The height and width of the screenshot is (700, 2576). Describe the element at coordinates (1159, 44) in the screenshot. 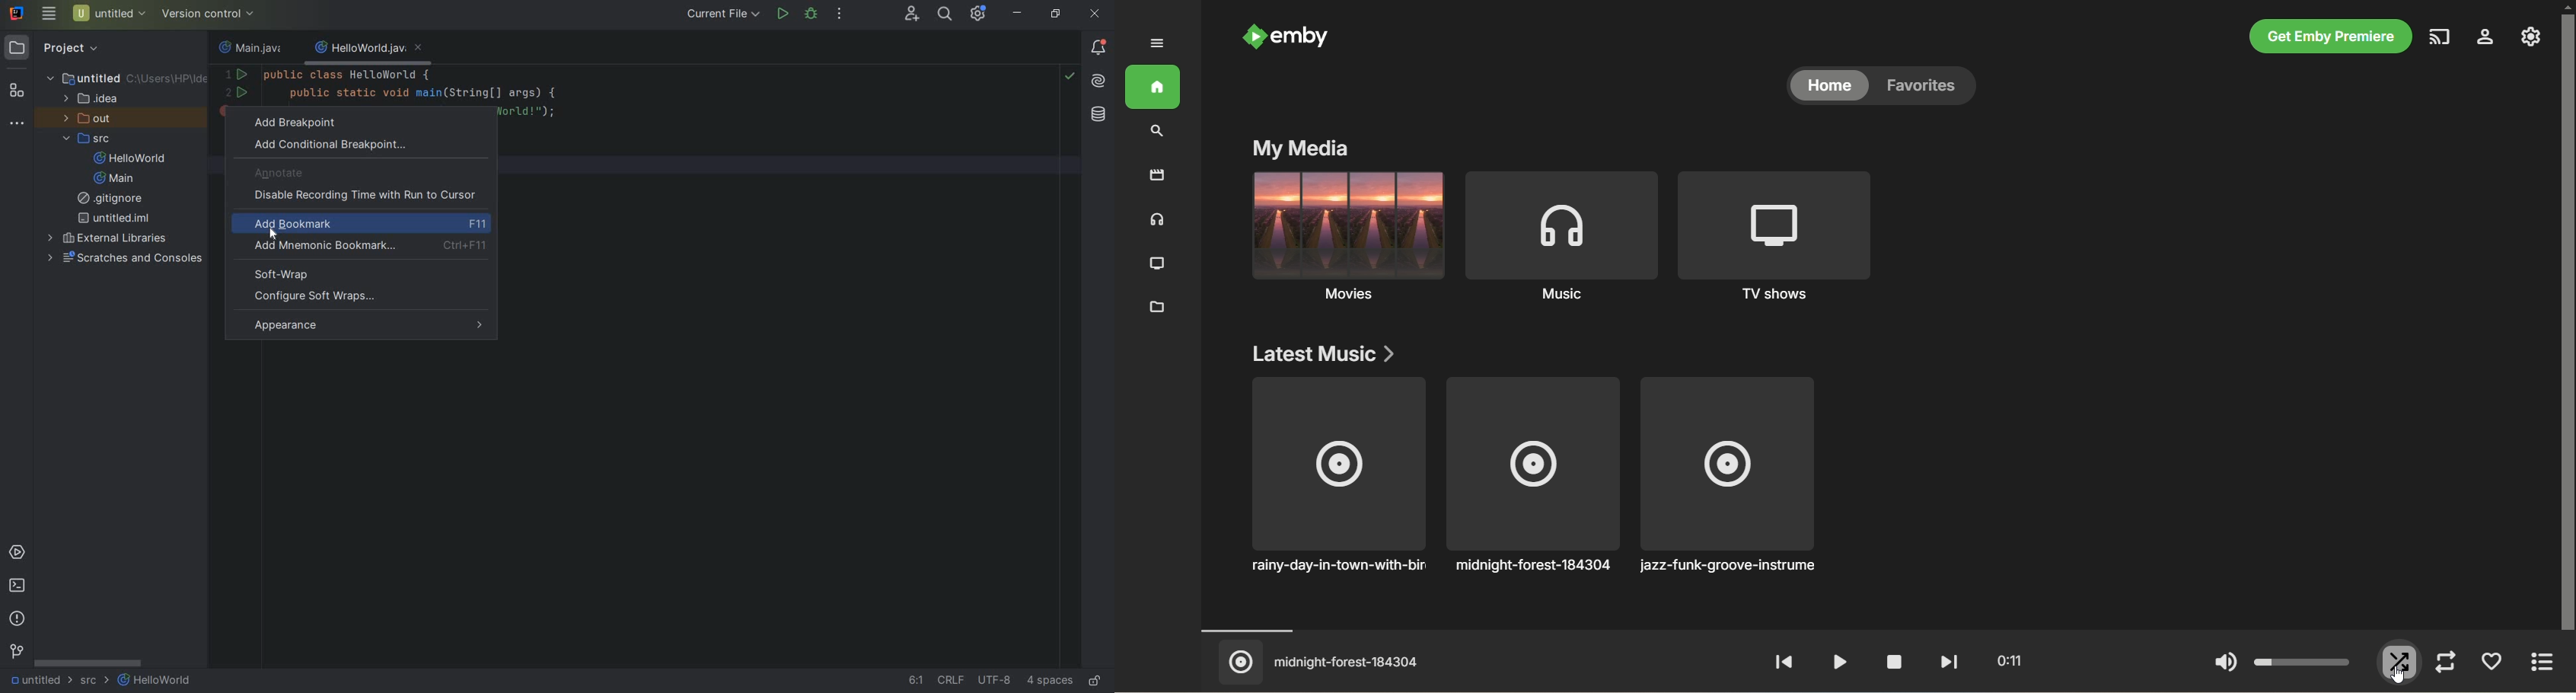

I see `expand` at that location.